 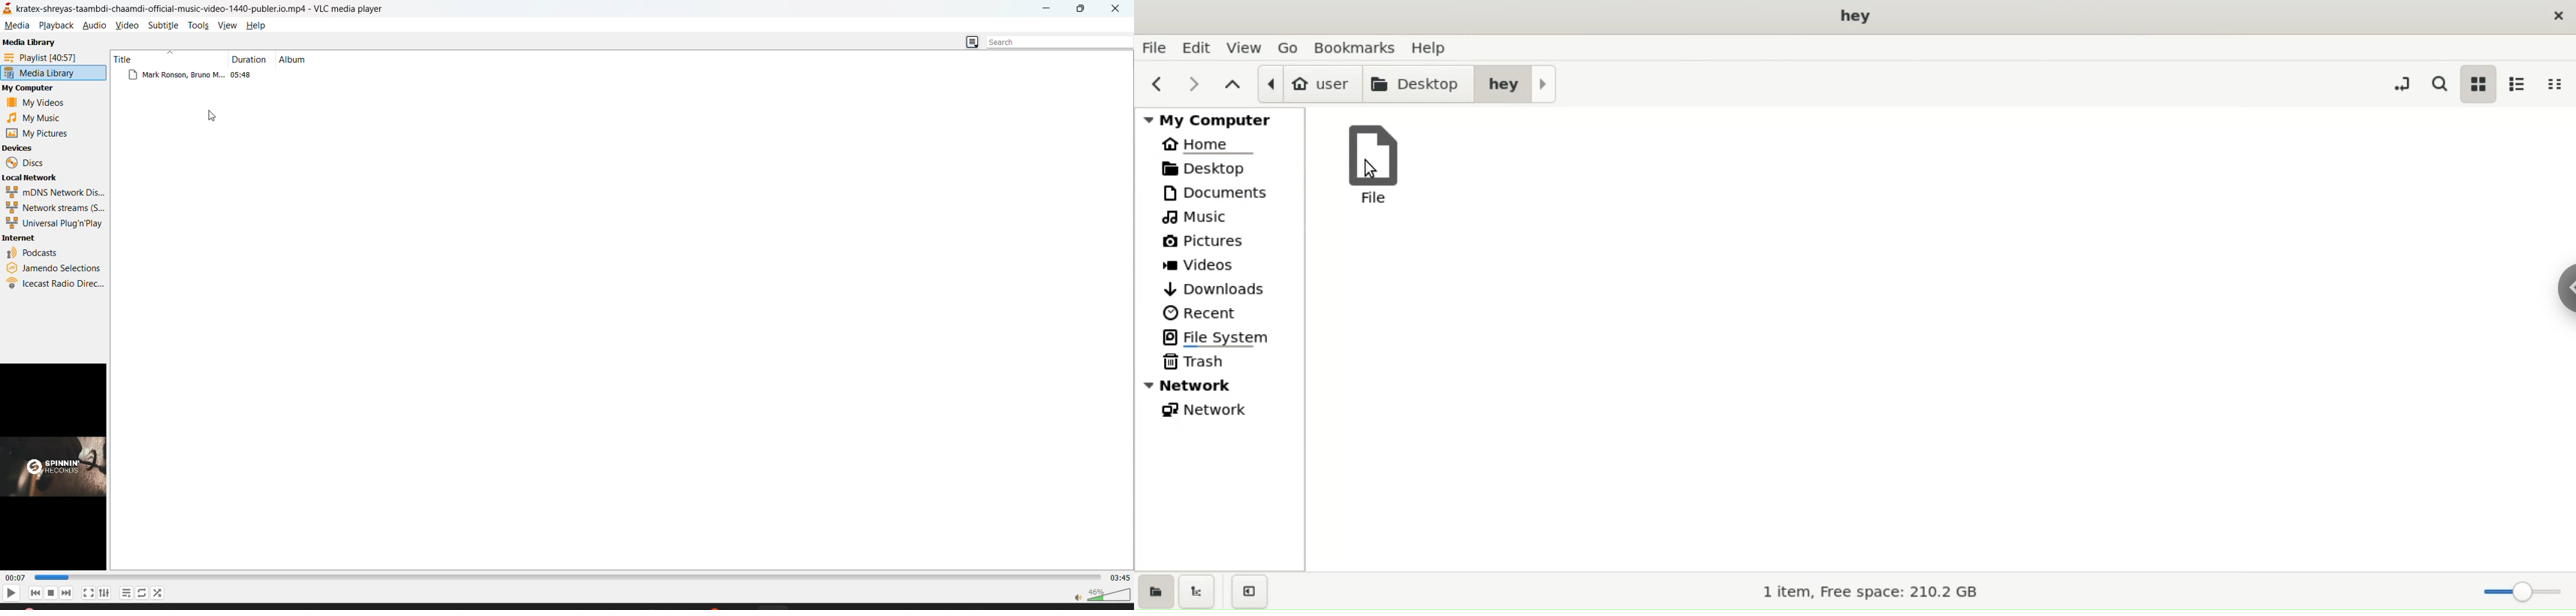 I want to click on album, so click(x=300, y=59).